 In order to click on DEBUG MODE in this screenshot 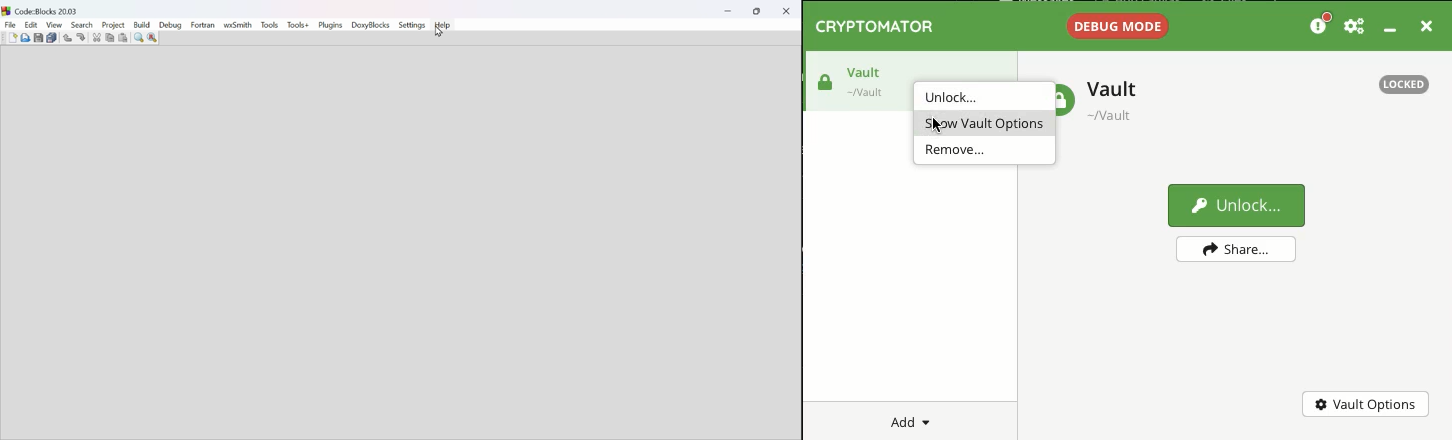, I will do `click(1118, 25)`.